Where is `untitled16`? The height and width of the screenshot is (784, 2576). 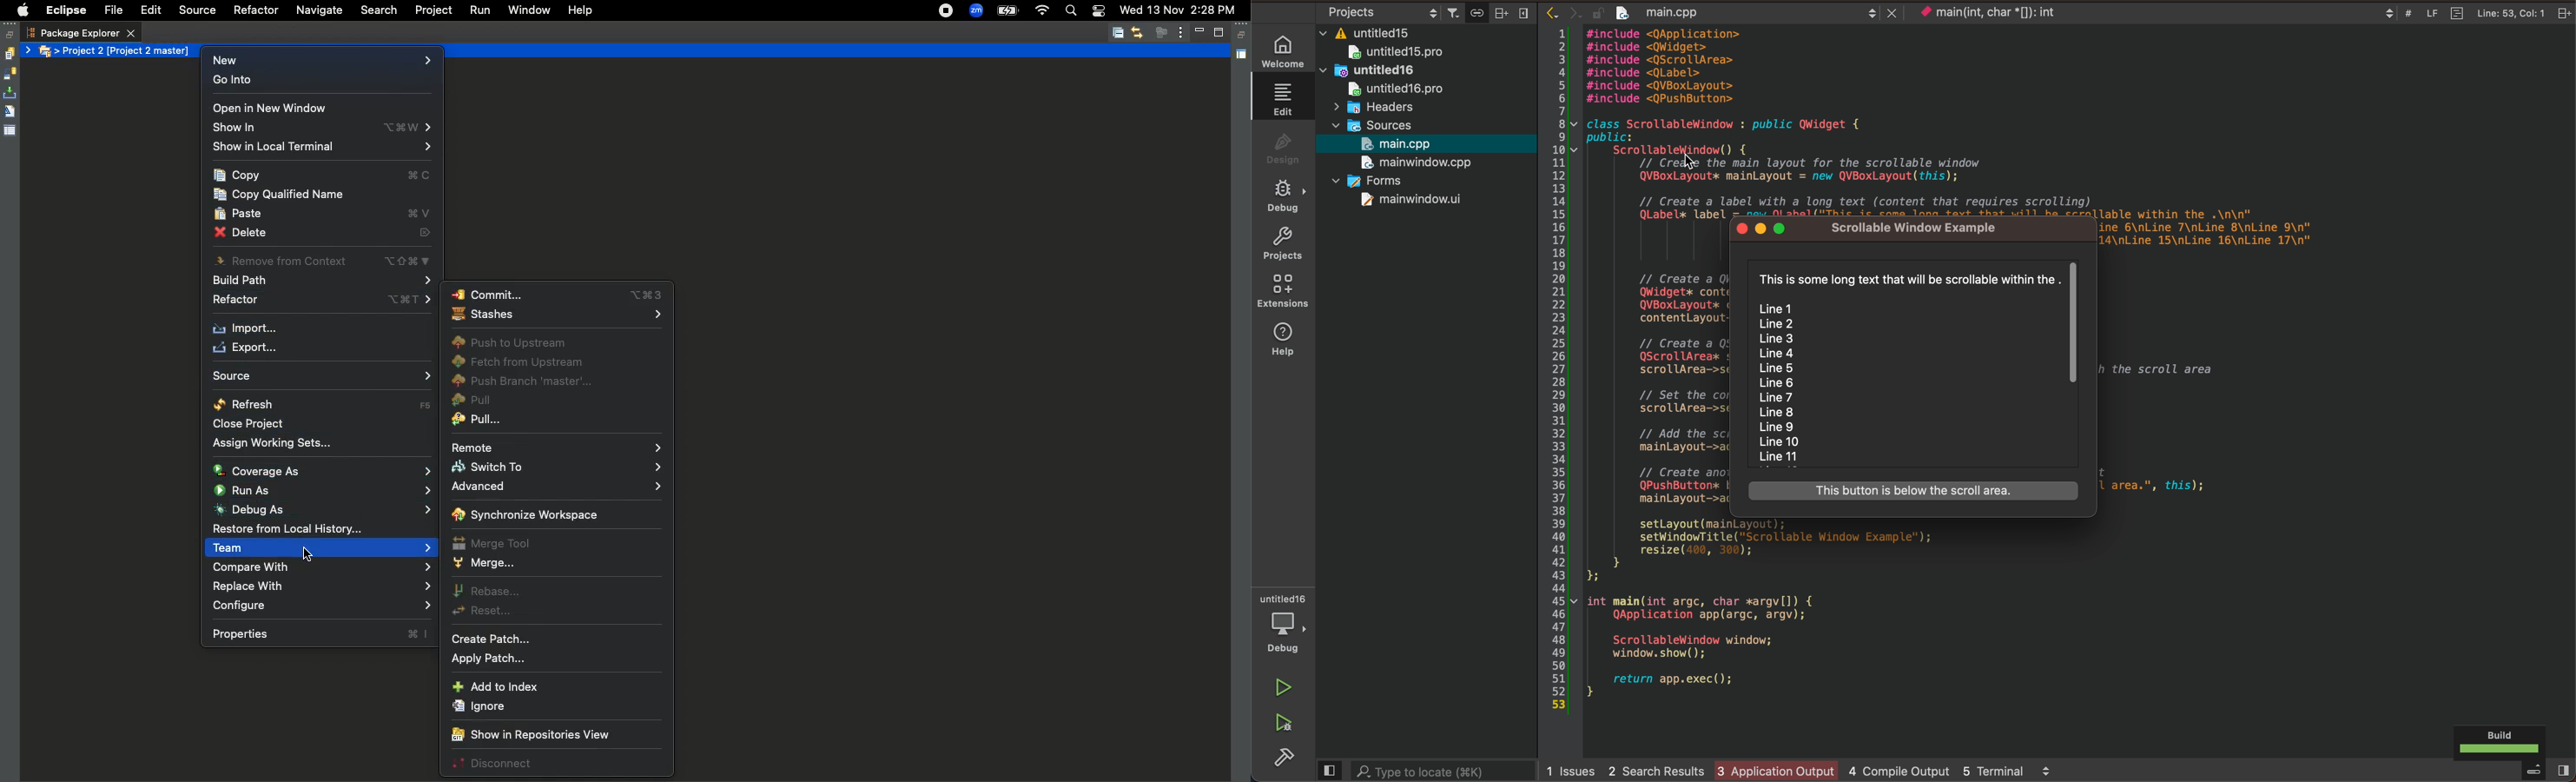
untitled16 is located at coordinates (1395, 72).